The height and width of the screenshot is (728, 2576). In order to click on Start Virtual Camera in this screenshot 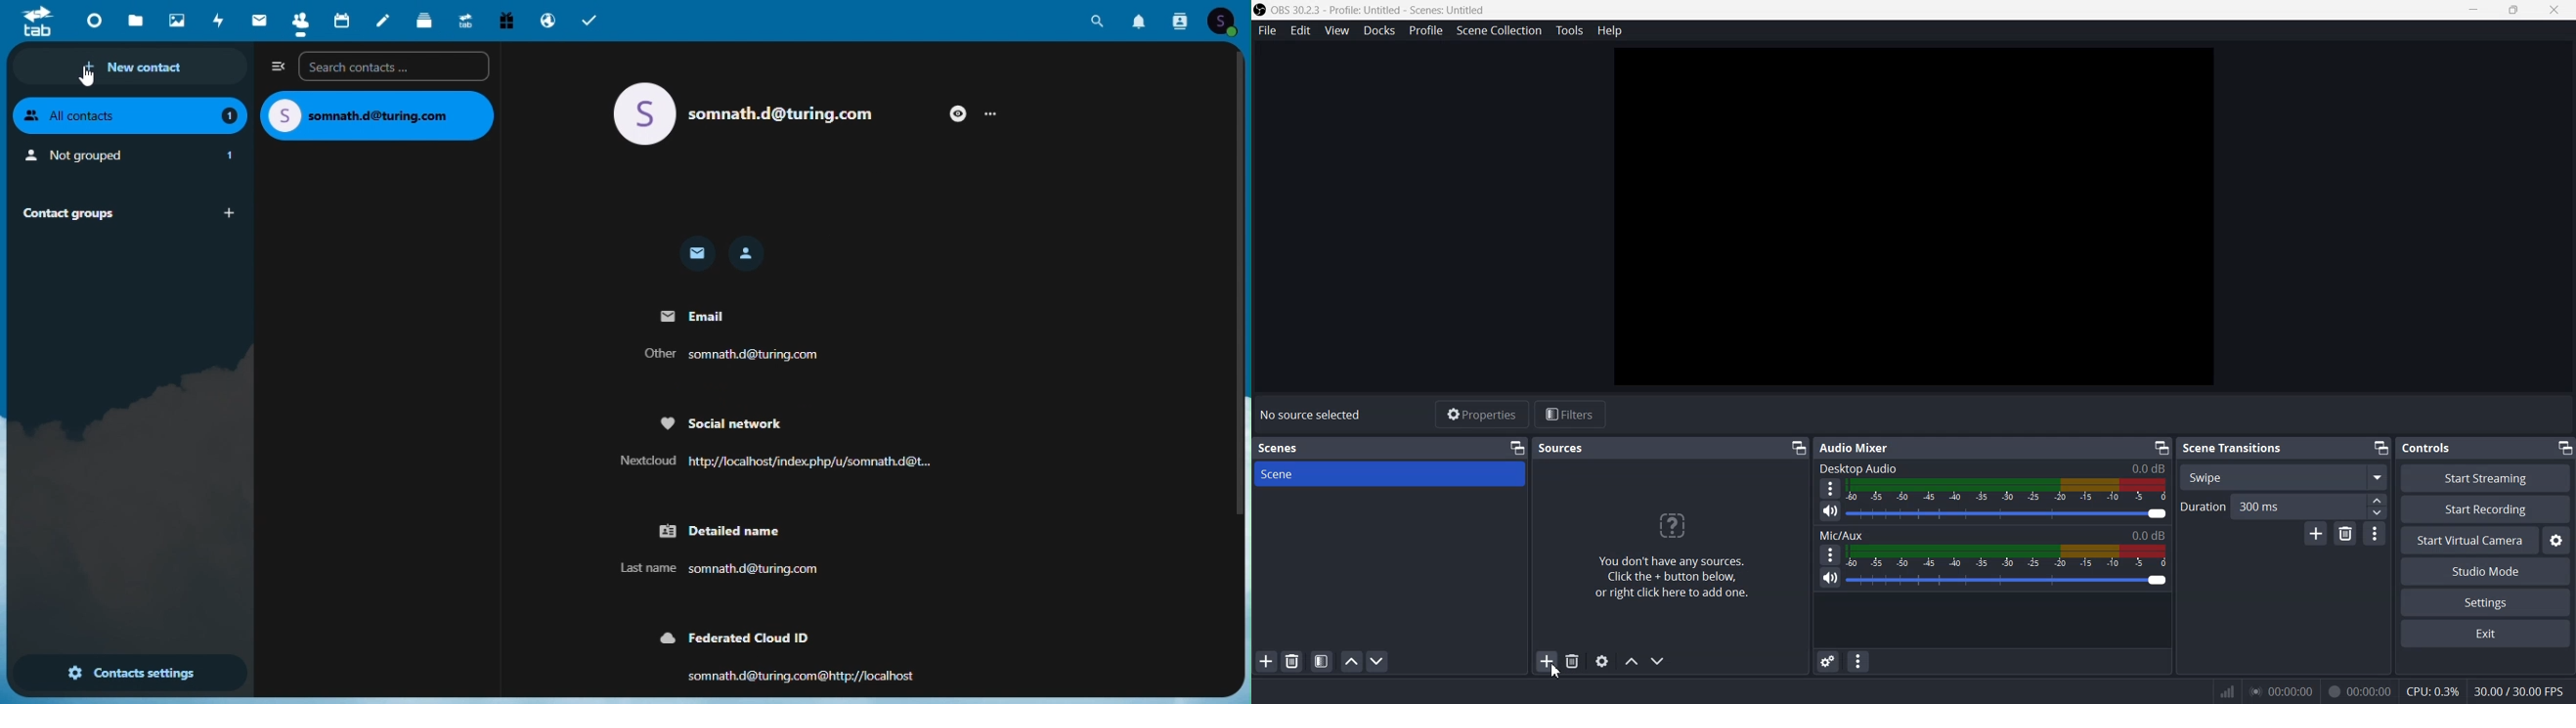, I will do `click(2468, 540)`.